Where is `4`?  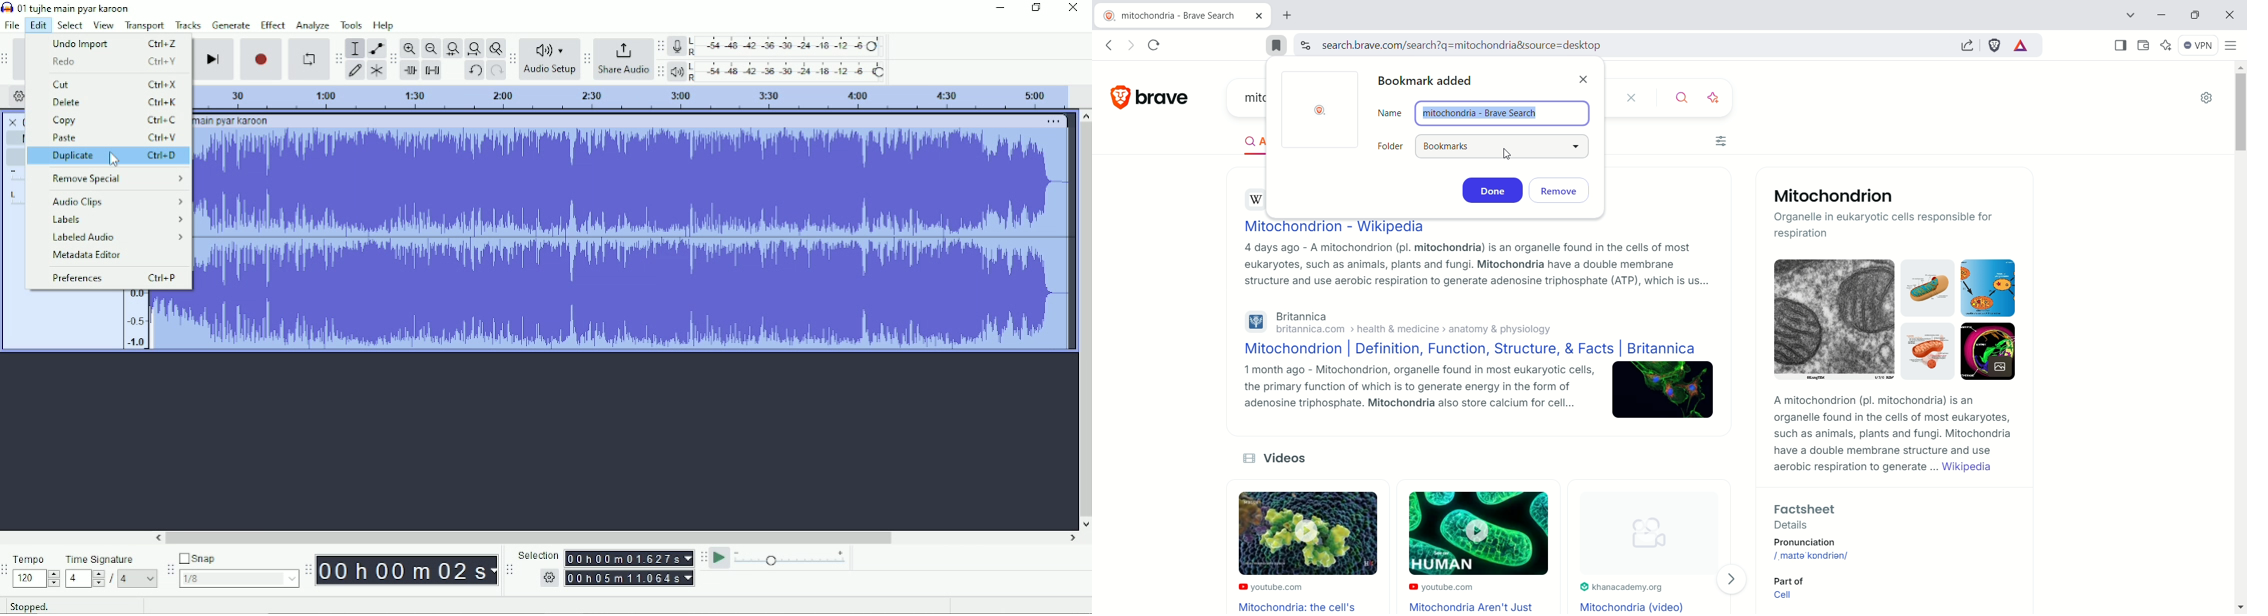
4 is located at coordinates (85, 579).